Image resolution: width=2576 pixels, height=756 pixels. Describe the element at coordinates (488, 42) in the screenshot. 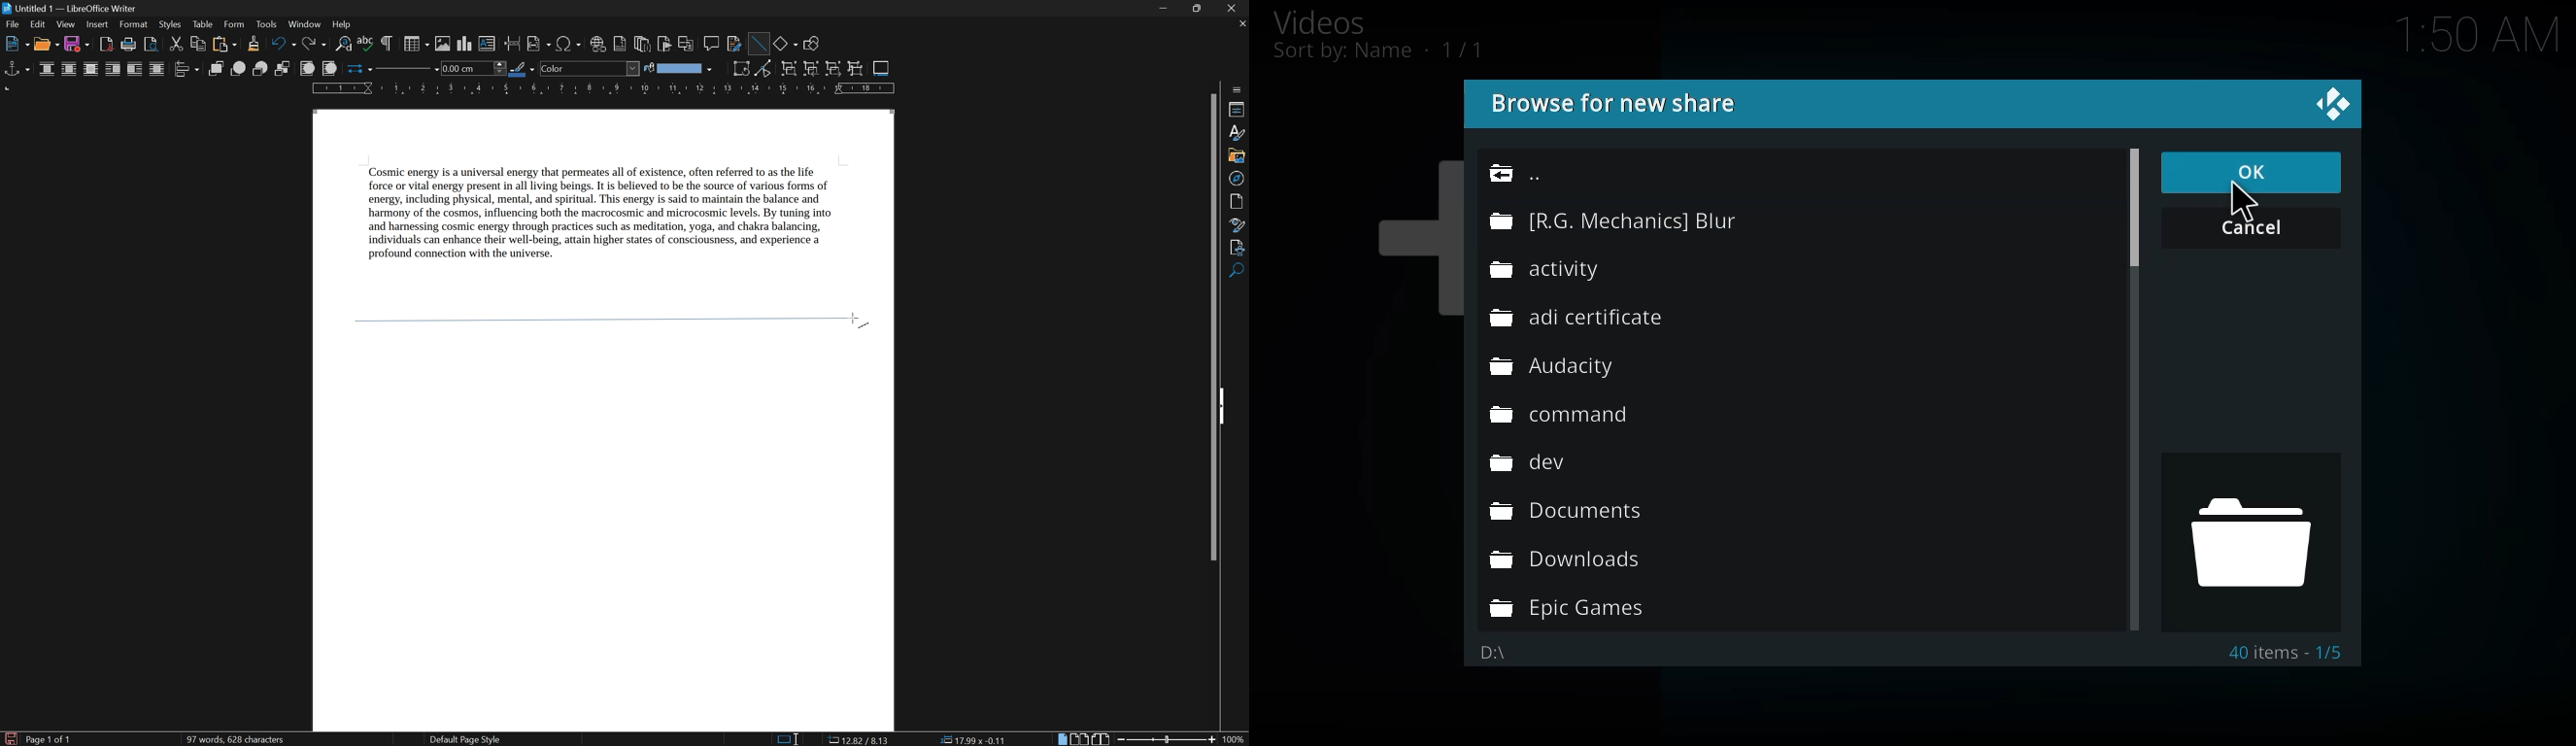

I see `insert textbox` at that location.